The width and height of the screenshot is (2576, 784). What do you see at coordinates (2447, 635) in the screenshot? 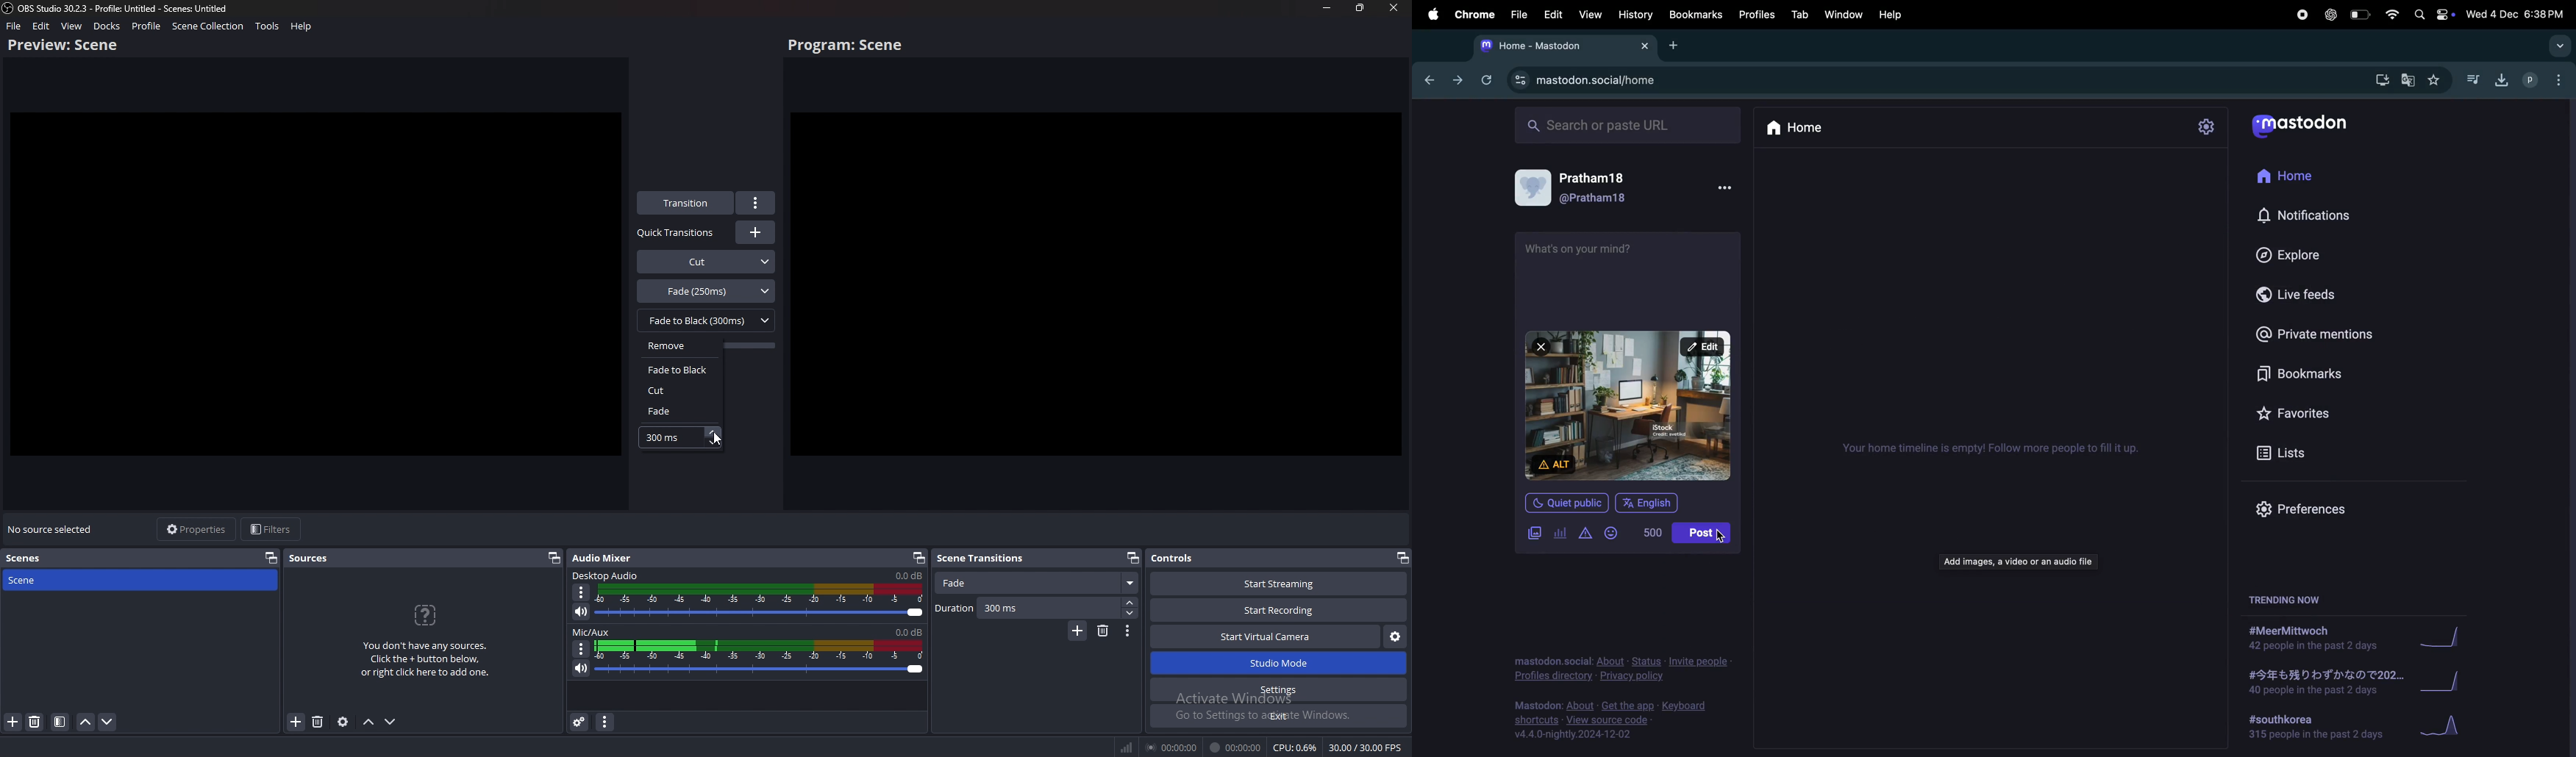
I see `Graph` at bounding box center [2447, 635].